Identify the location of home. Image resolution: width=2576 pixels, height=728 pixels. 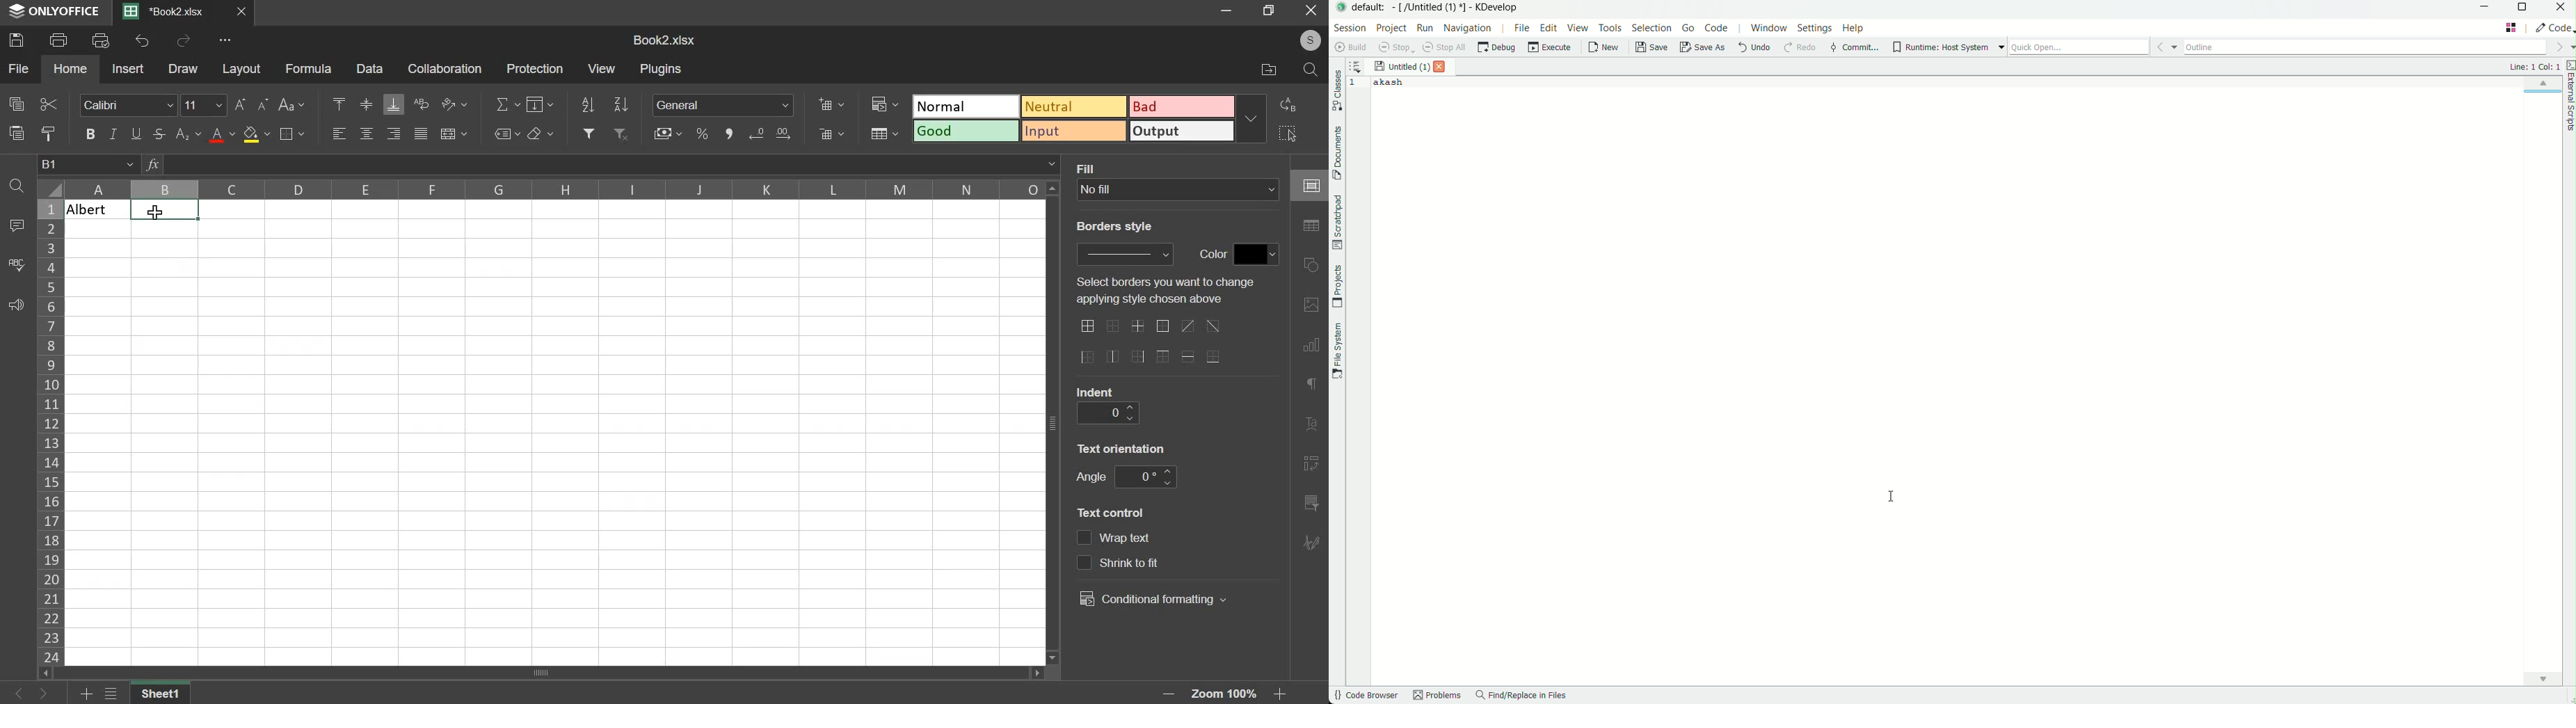
(71, 70).